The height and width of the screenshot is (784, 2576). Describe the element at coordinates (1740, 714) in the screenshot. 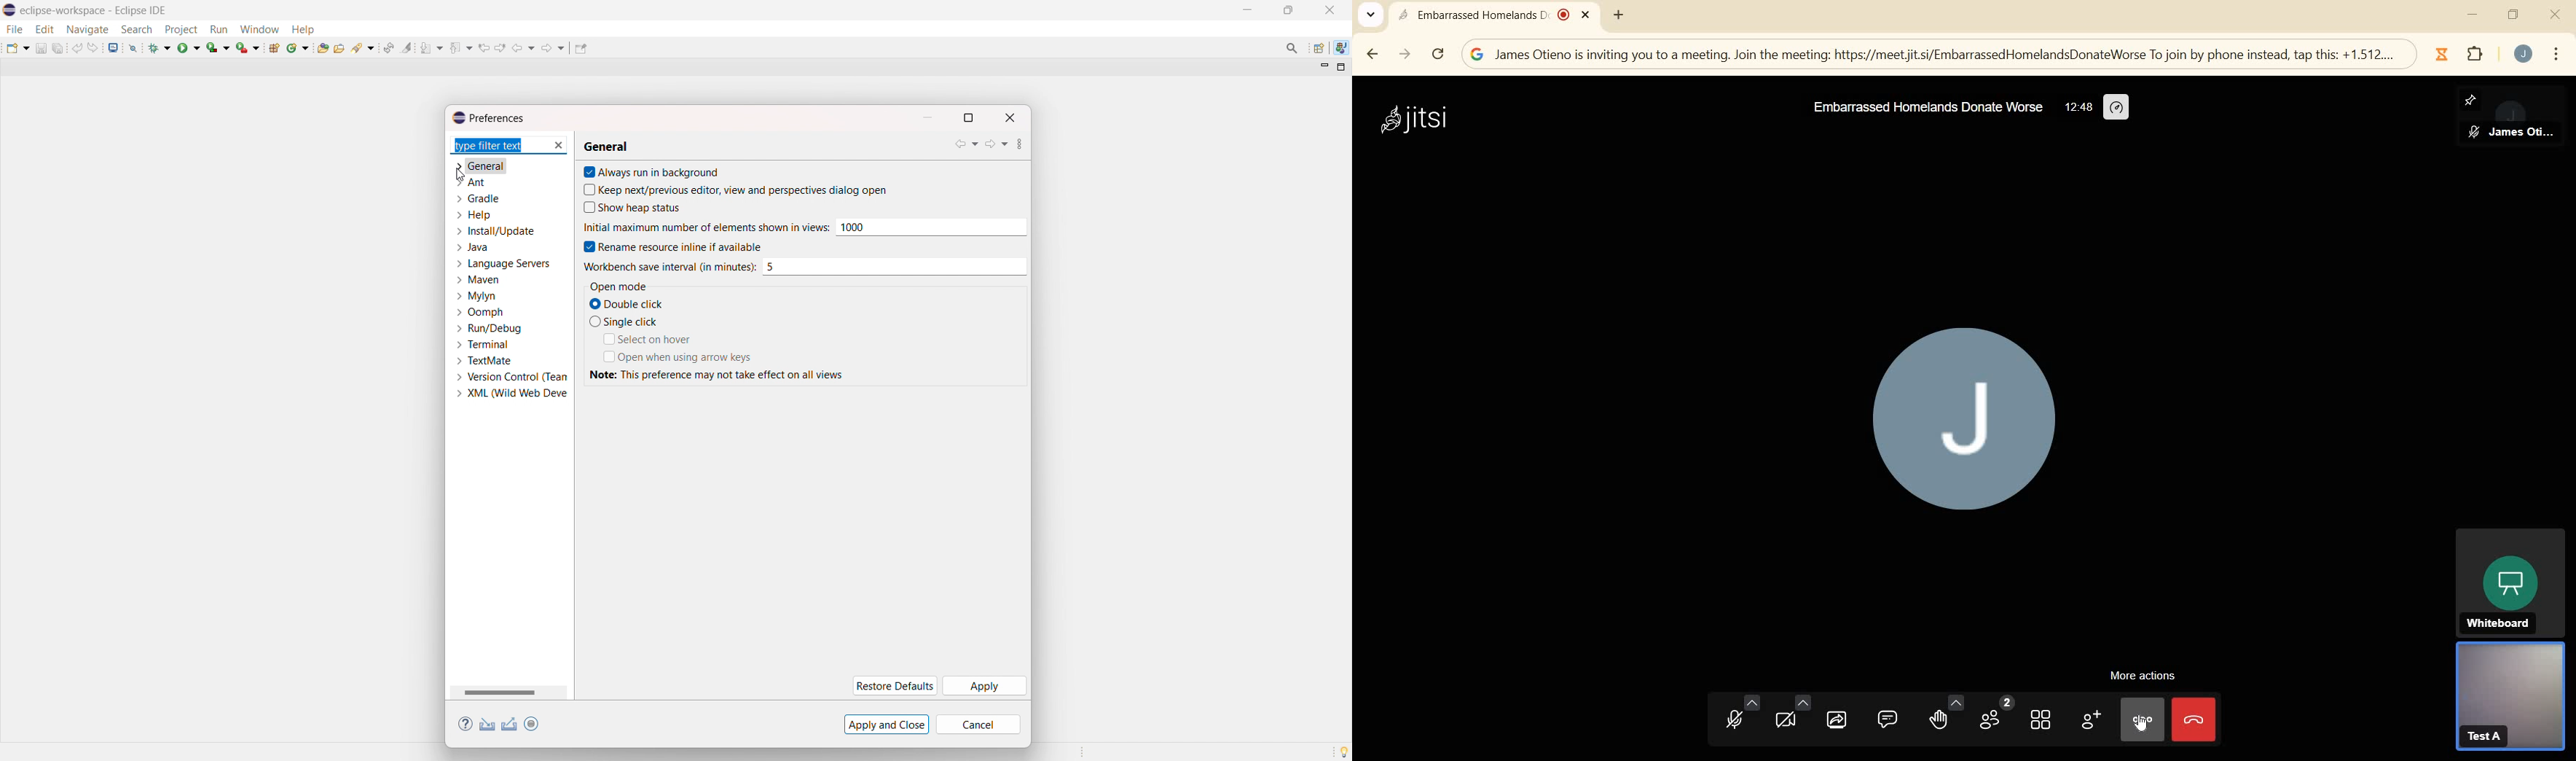

I see `microphone` at that location.